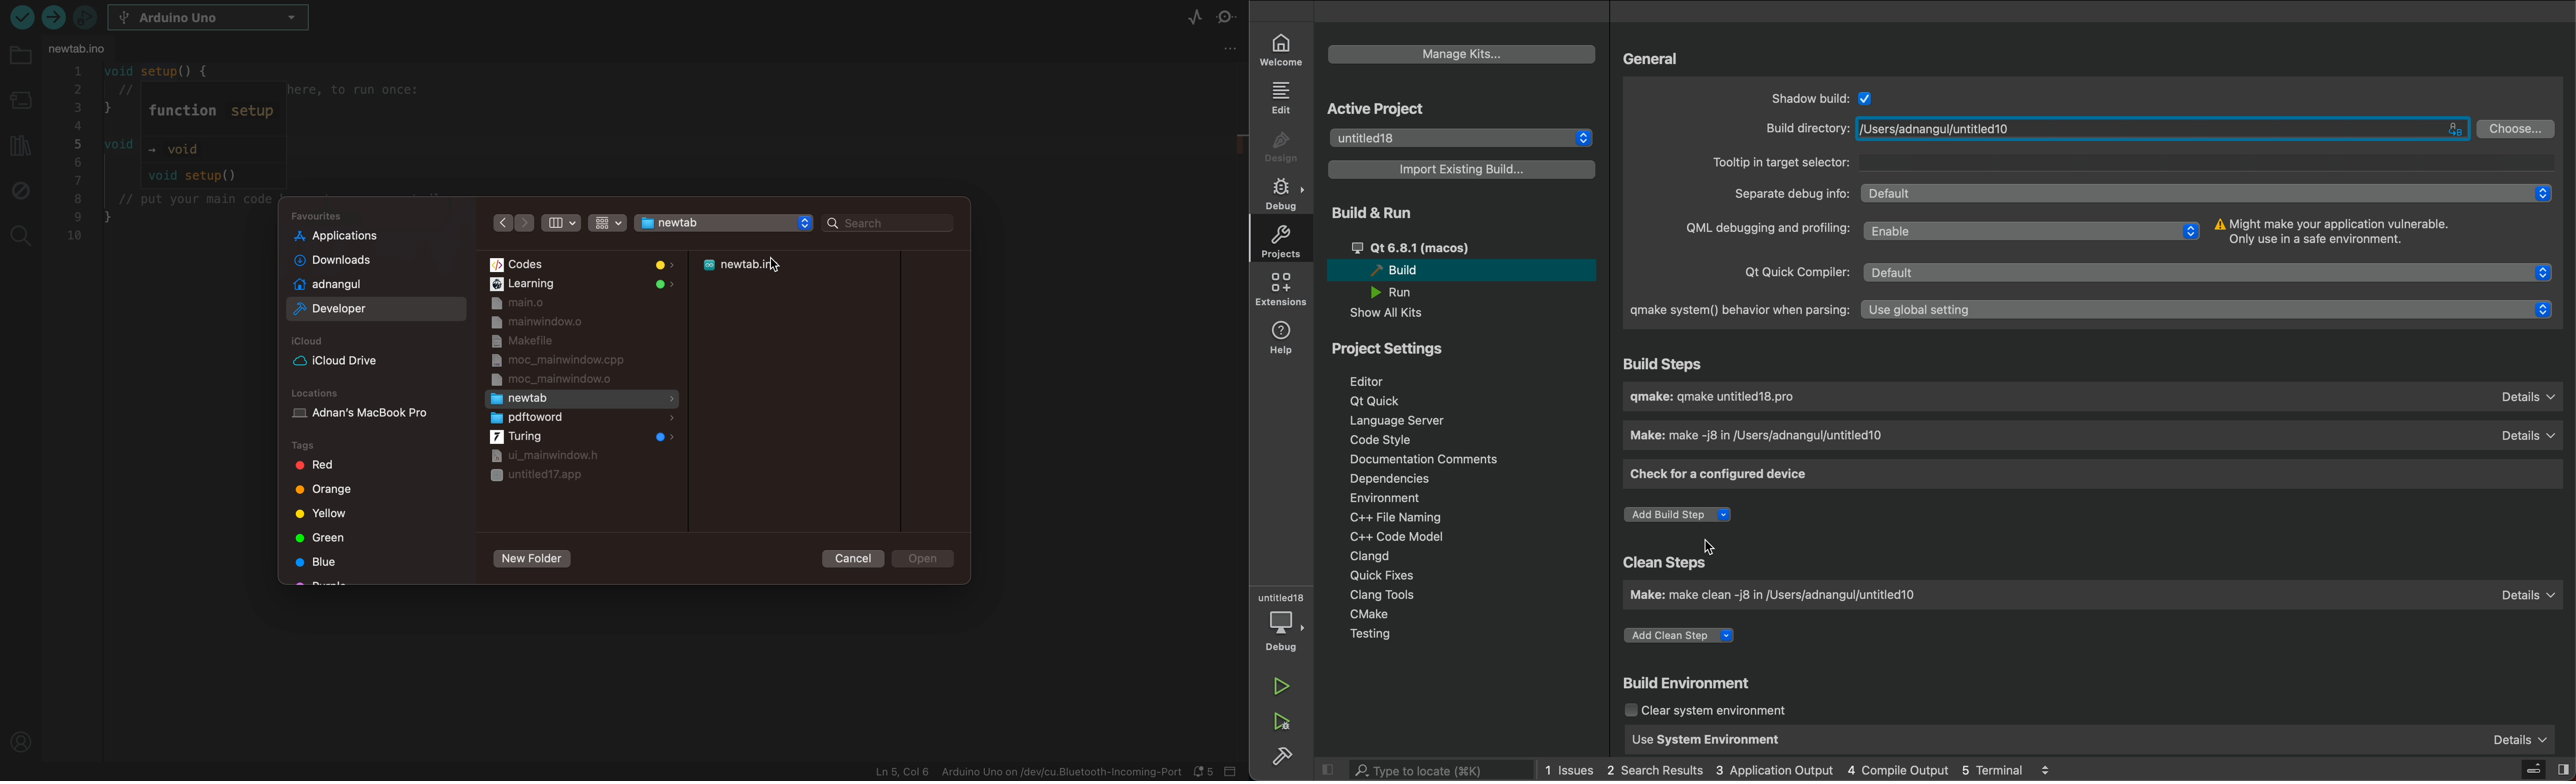 Image resolution: width=2576 pixels, height=784 pixels. I want to click on serial plotter, so click(1195, 19).